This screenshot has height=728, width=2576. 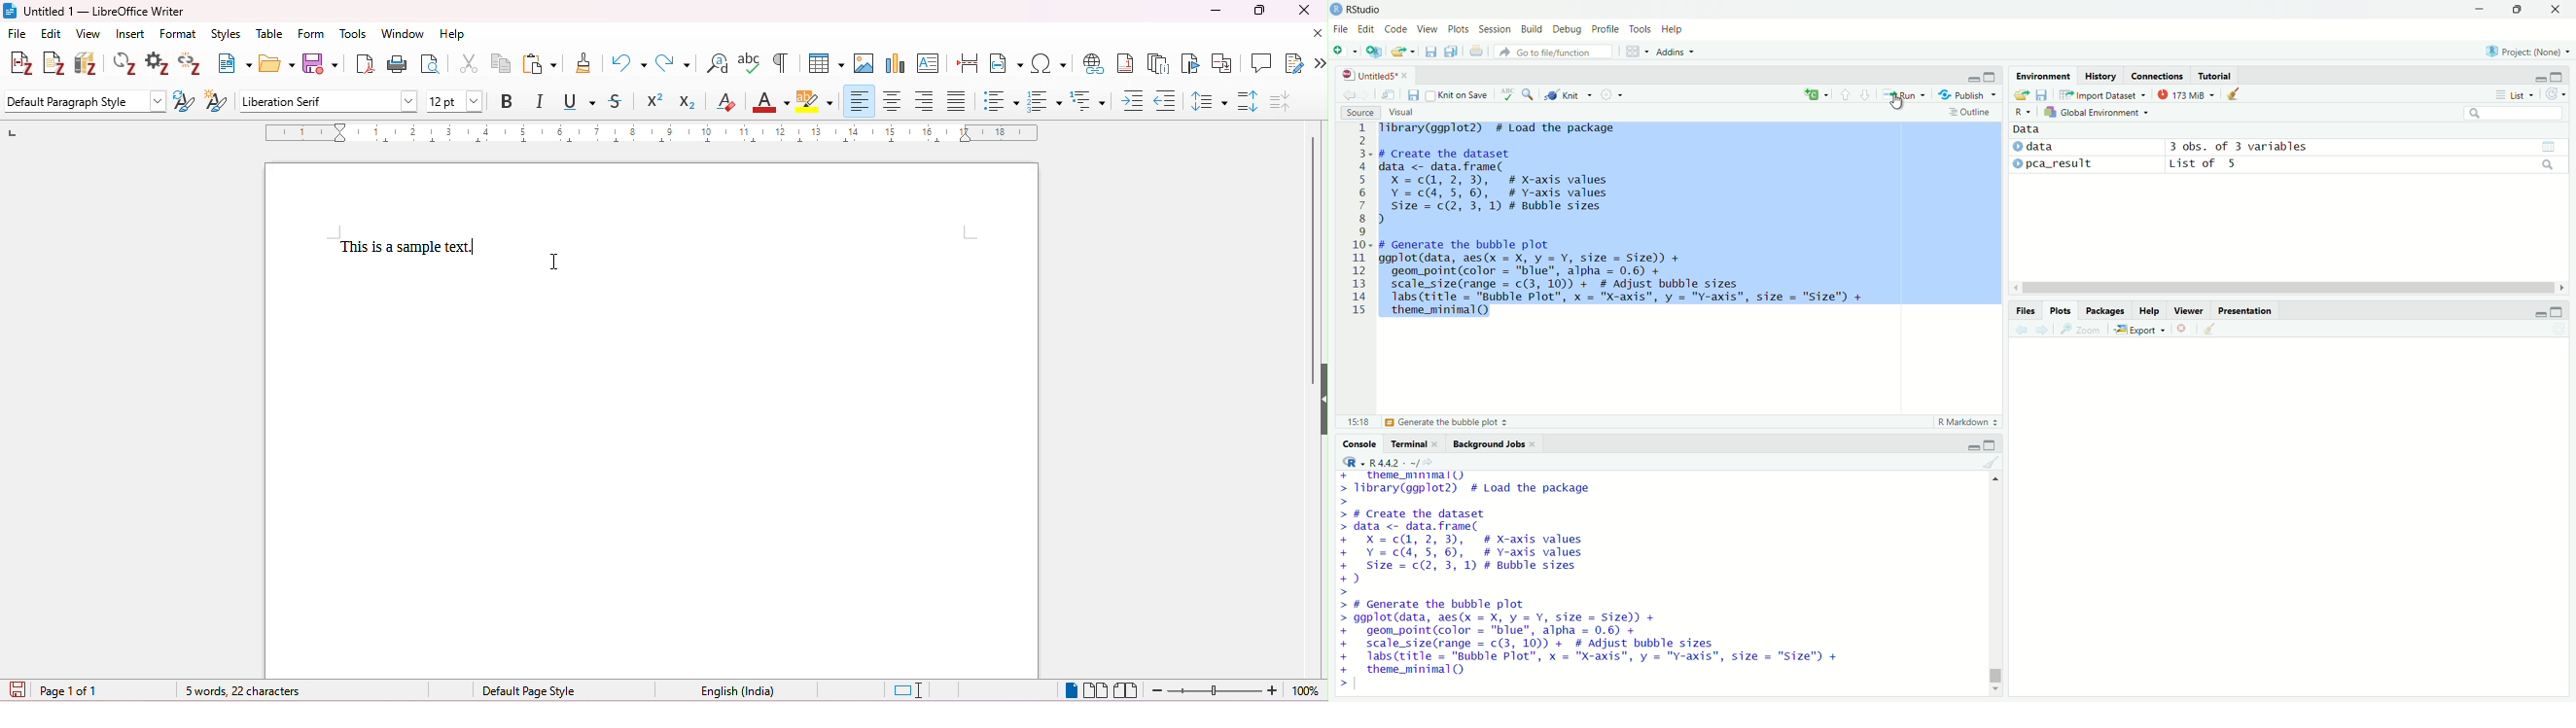 What do you see at coordinates (1496, 29) in the screenshot?
I see `Session` at bounding box center [1496, 29].